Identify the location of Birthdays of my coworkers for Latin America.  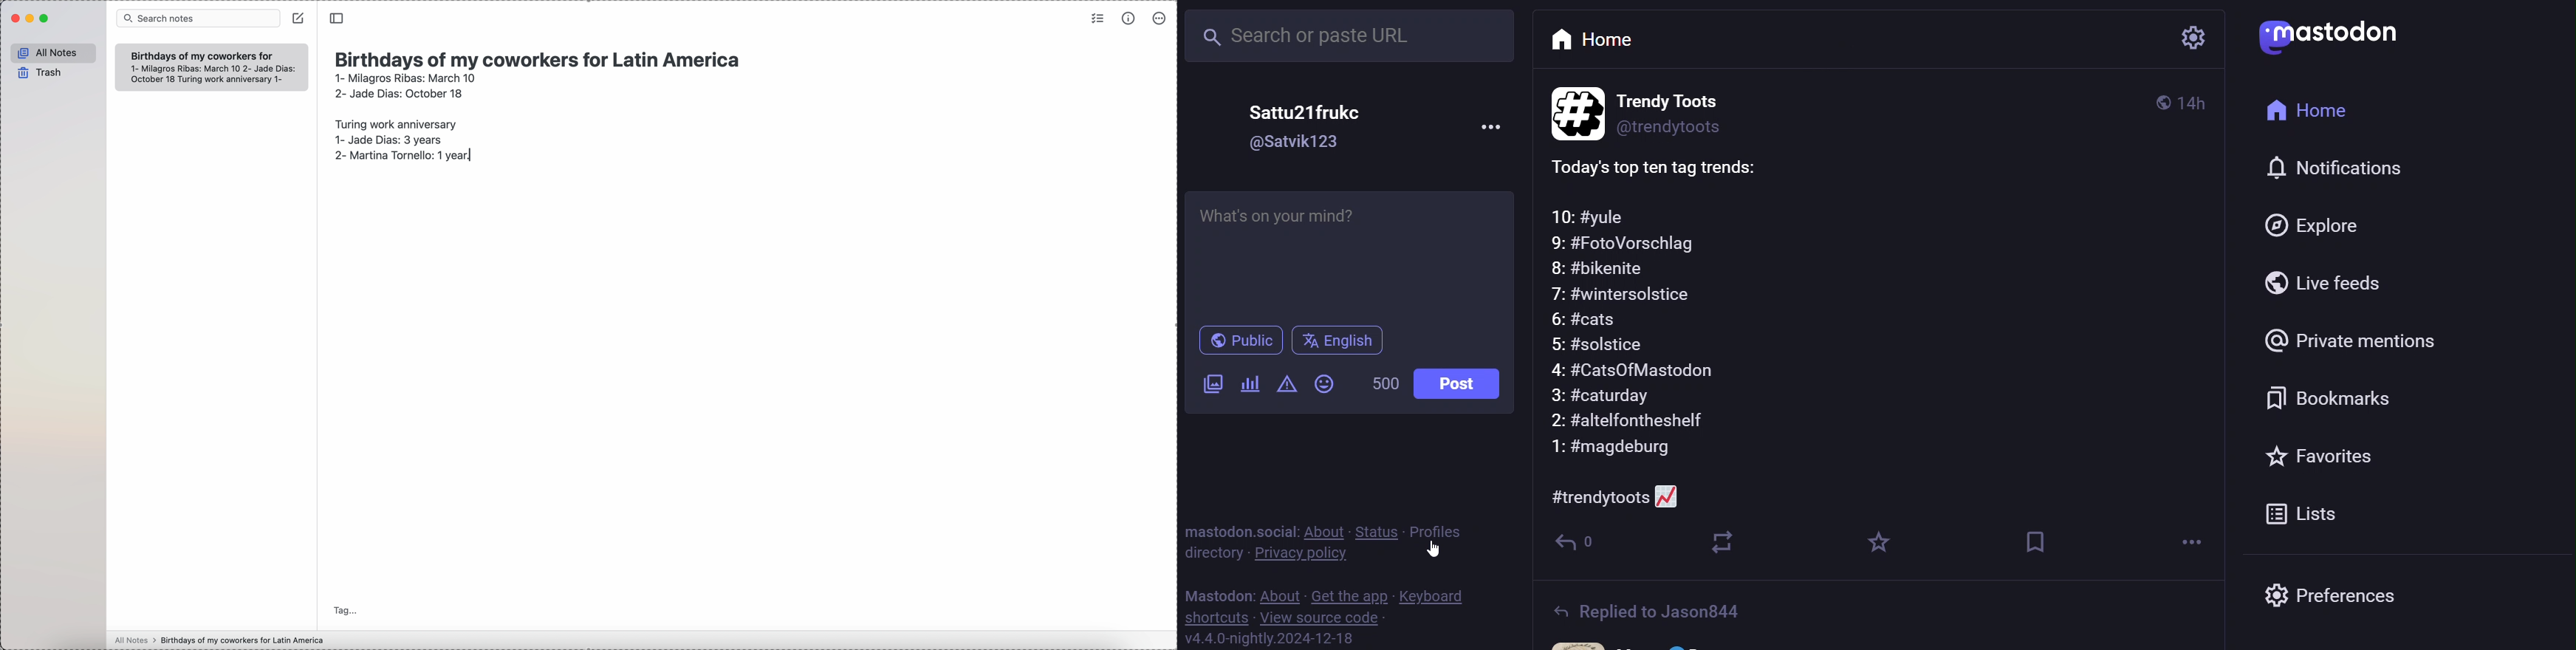
(542, 57).